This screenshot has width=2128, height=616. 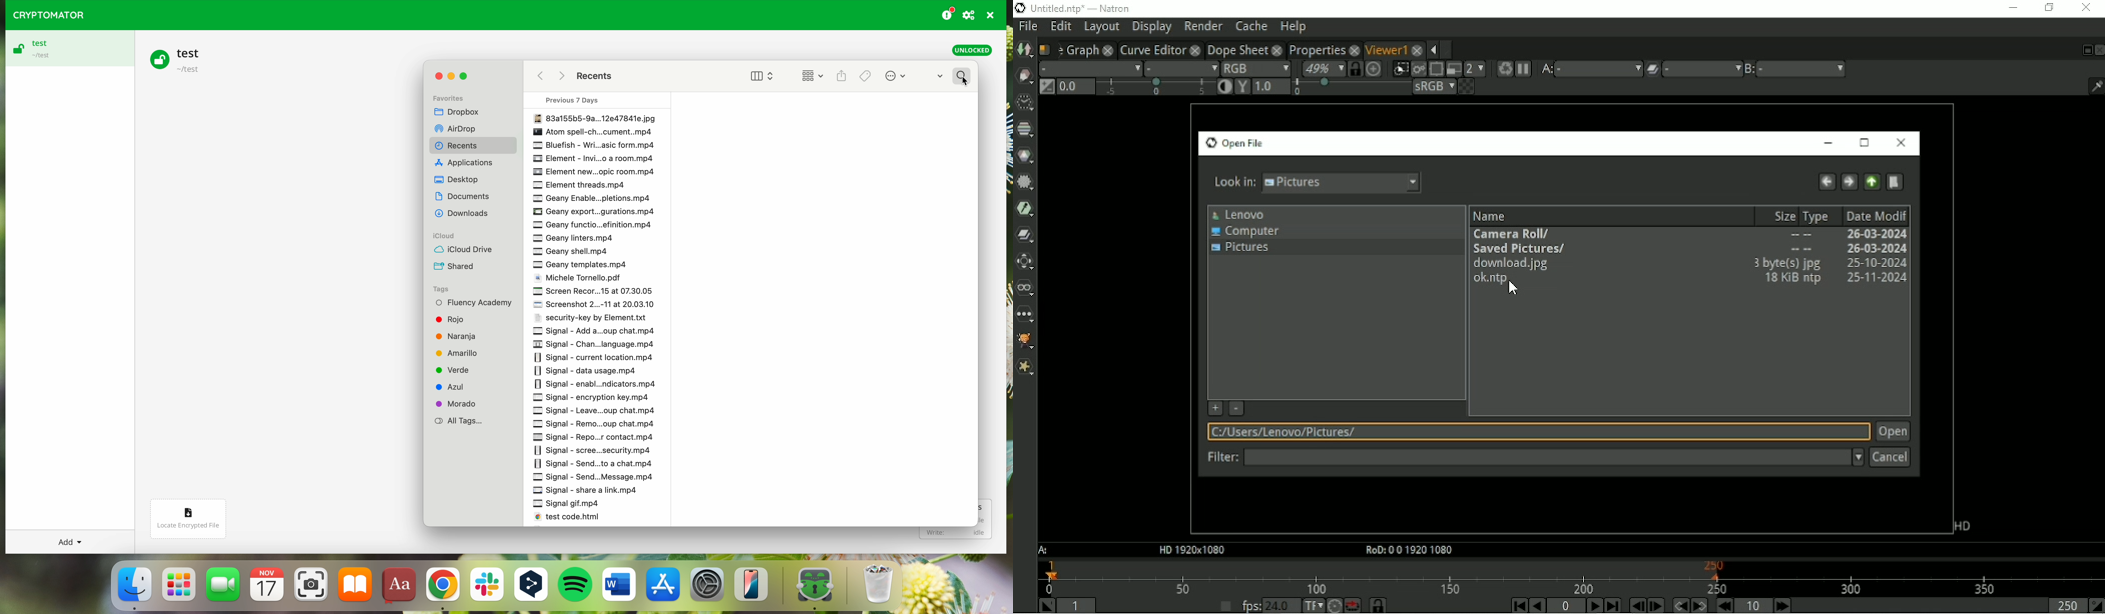 I want to click on , so click(x=463, y=128).